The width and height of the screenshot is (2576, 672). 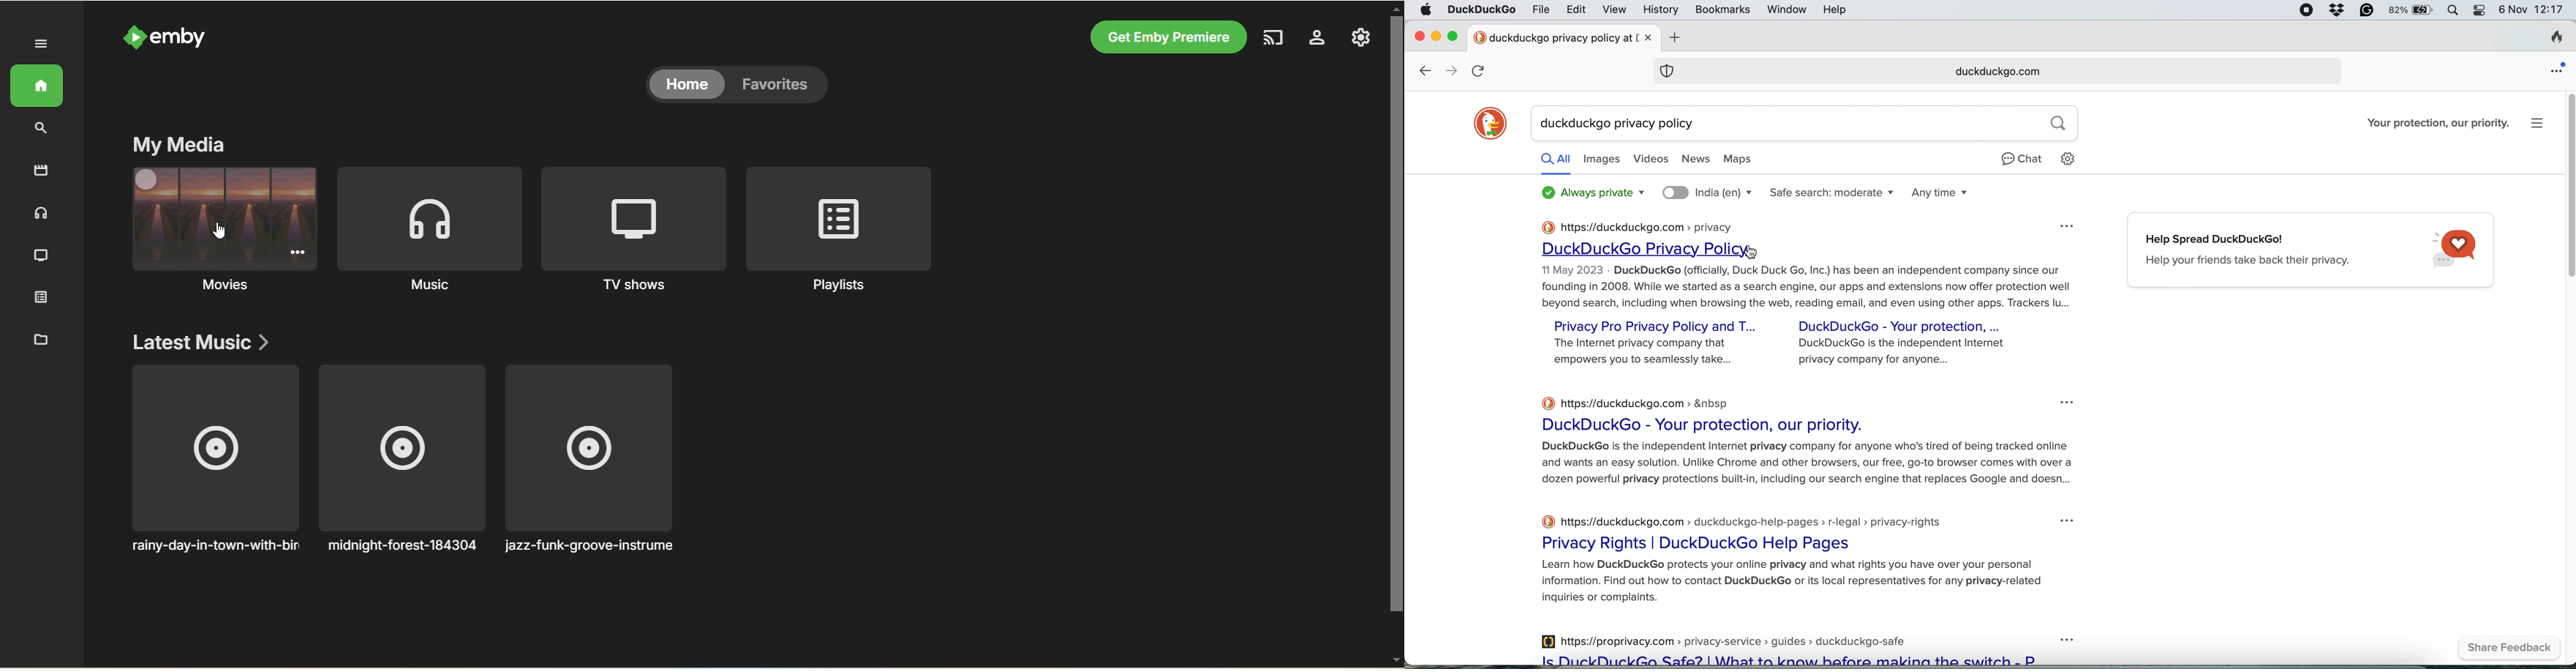 What do you see at coordinates (39, 254) in the screenshot?
I see `TV shows` at bounding box center [39, 254].